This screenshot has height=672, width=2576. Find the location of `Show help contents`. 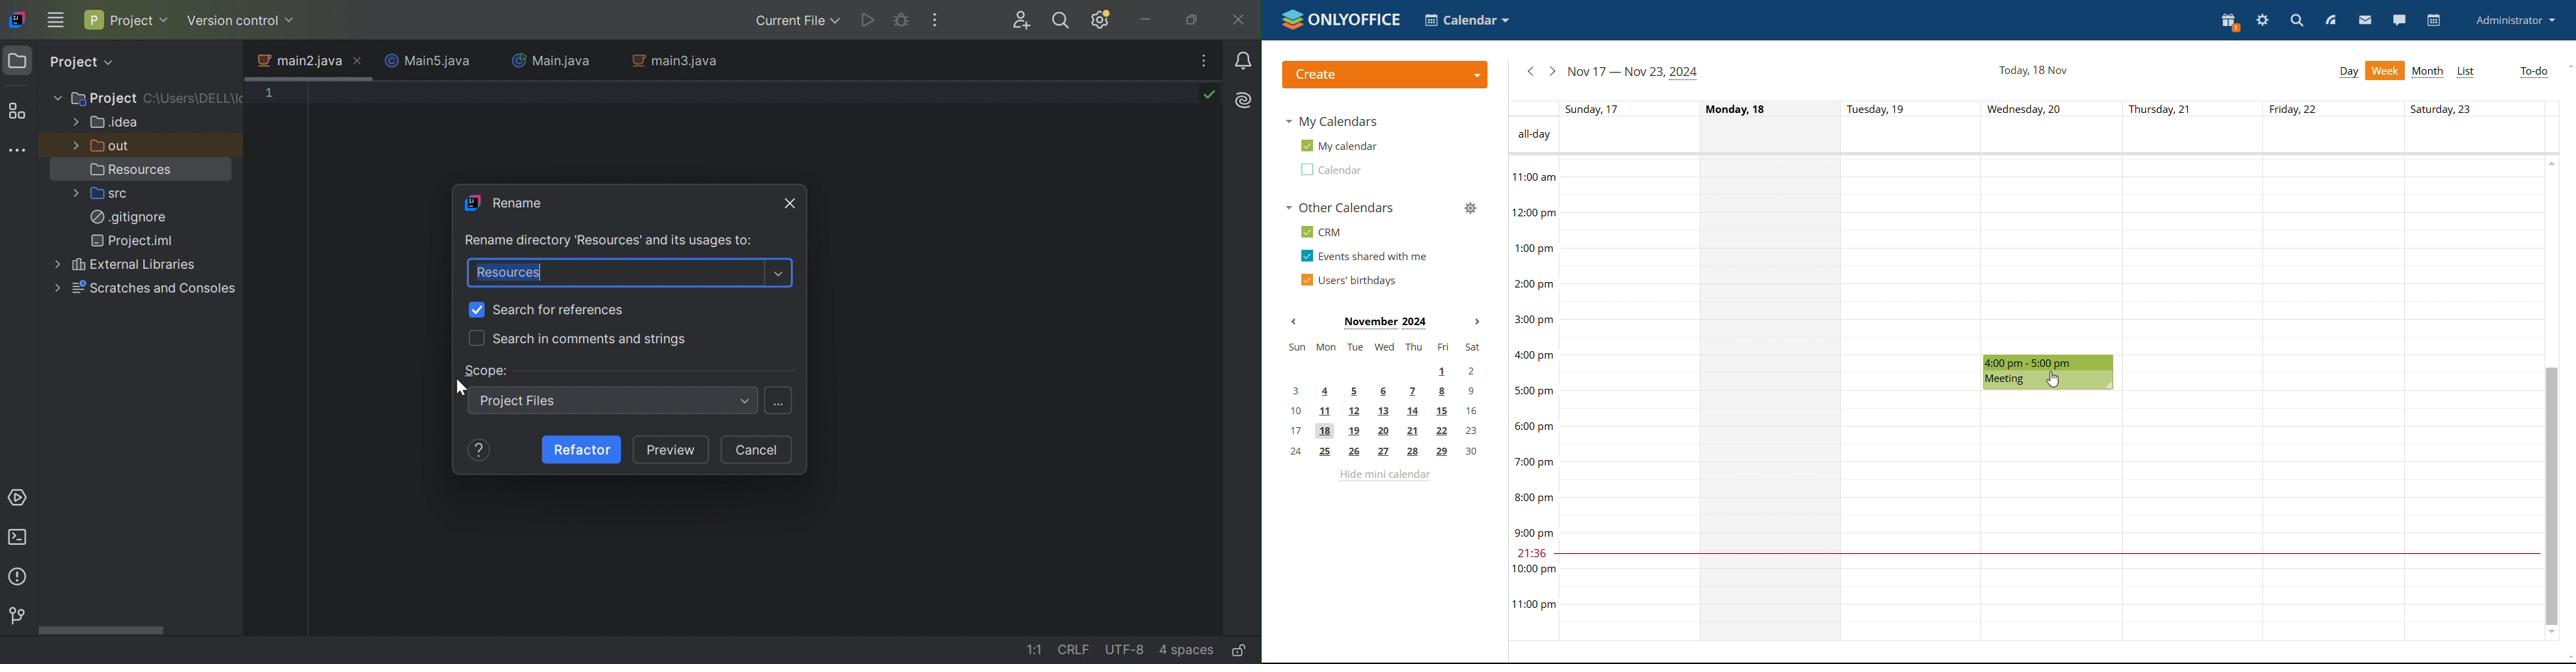

Show help contents is located at coordinates (482, 451).